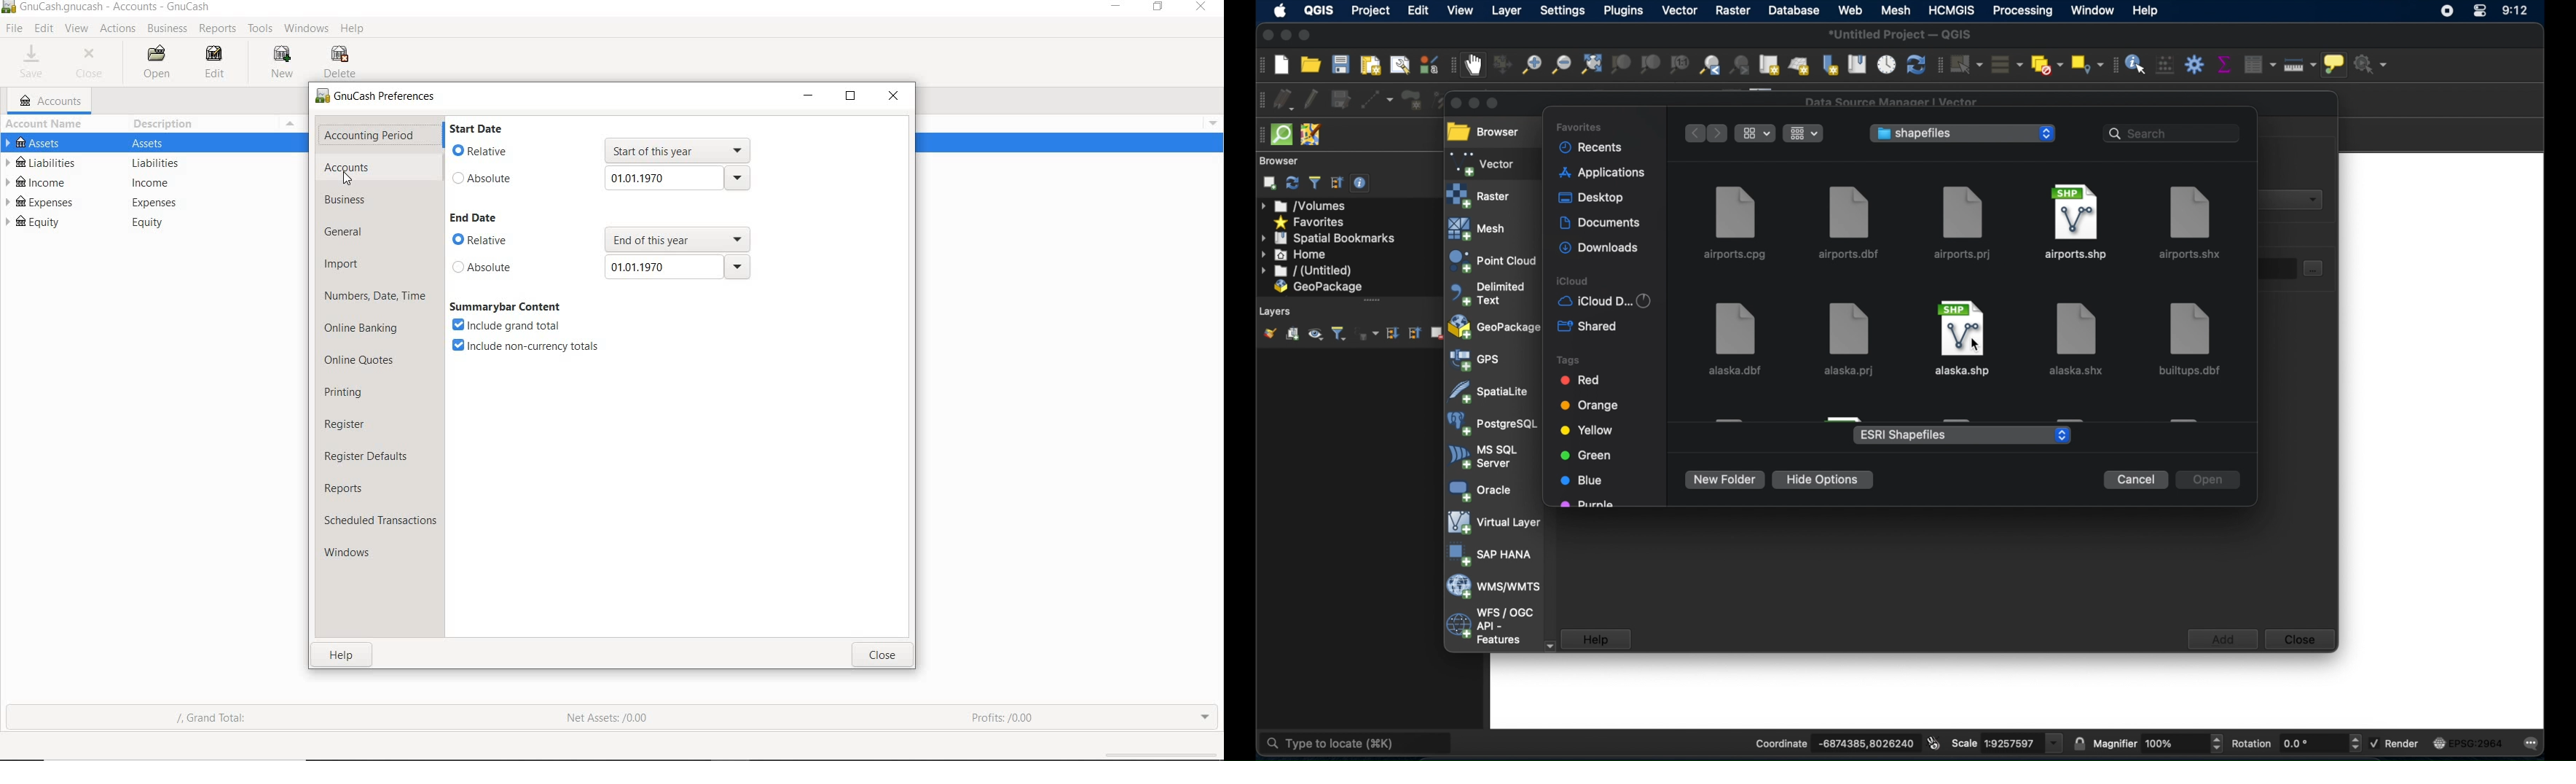 Image resolution: width=2576 pixels, height=784 pixels. Describe the element at coordinates (168, 29) in the screenshot. I see `BUSINESS` at that location.